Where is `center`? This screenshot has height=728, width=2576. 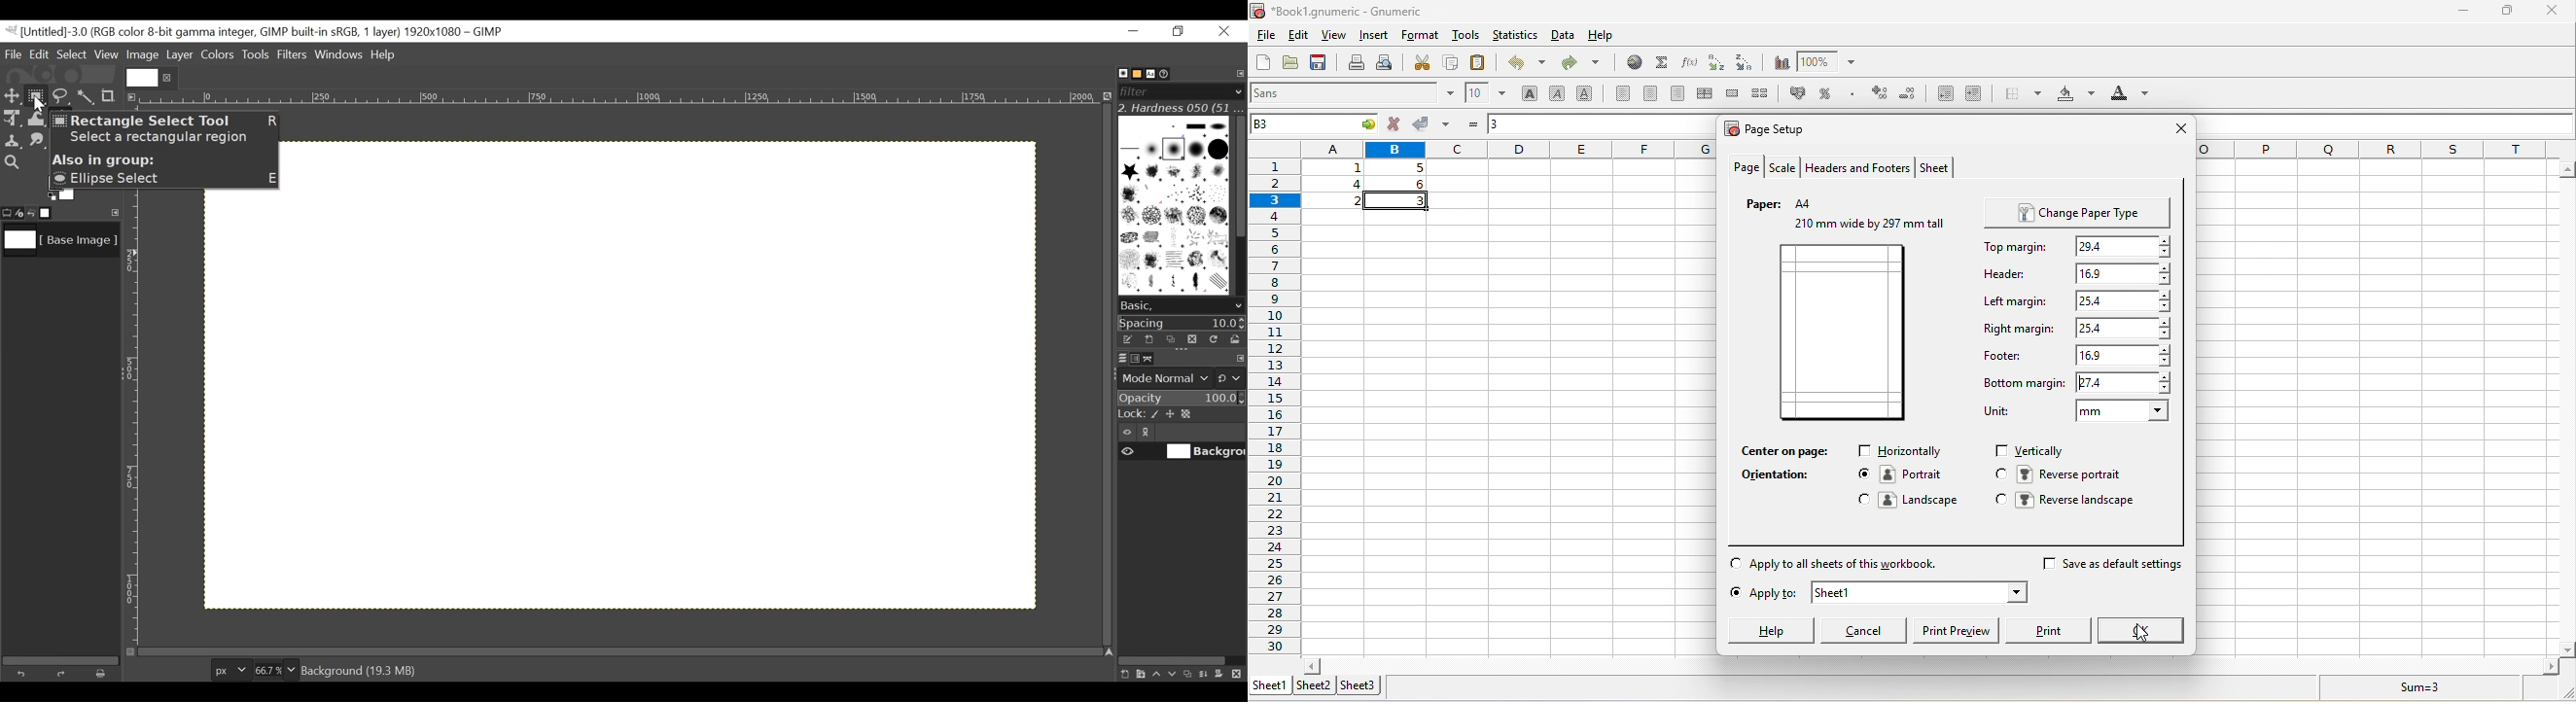
center is located at coordinates (1652, 94).